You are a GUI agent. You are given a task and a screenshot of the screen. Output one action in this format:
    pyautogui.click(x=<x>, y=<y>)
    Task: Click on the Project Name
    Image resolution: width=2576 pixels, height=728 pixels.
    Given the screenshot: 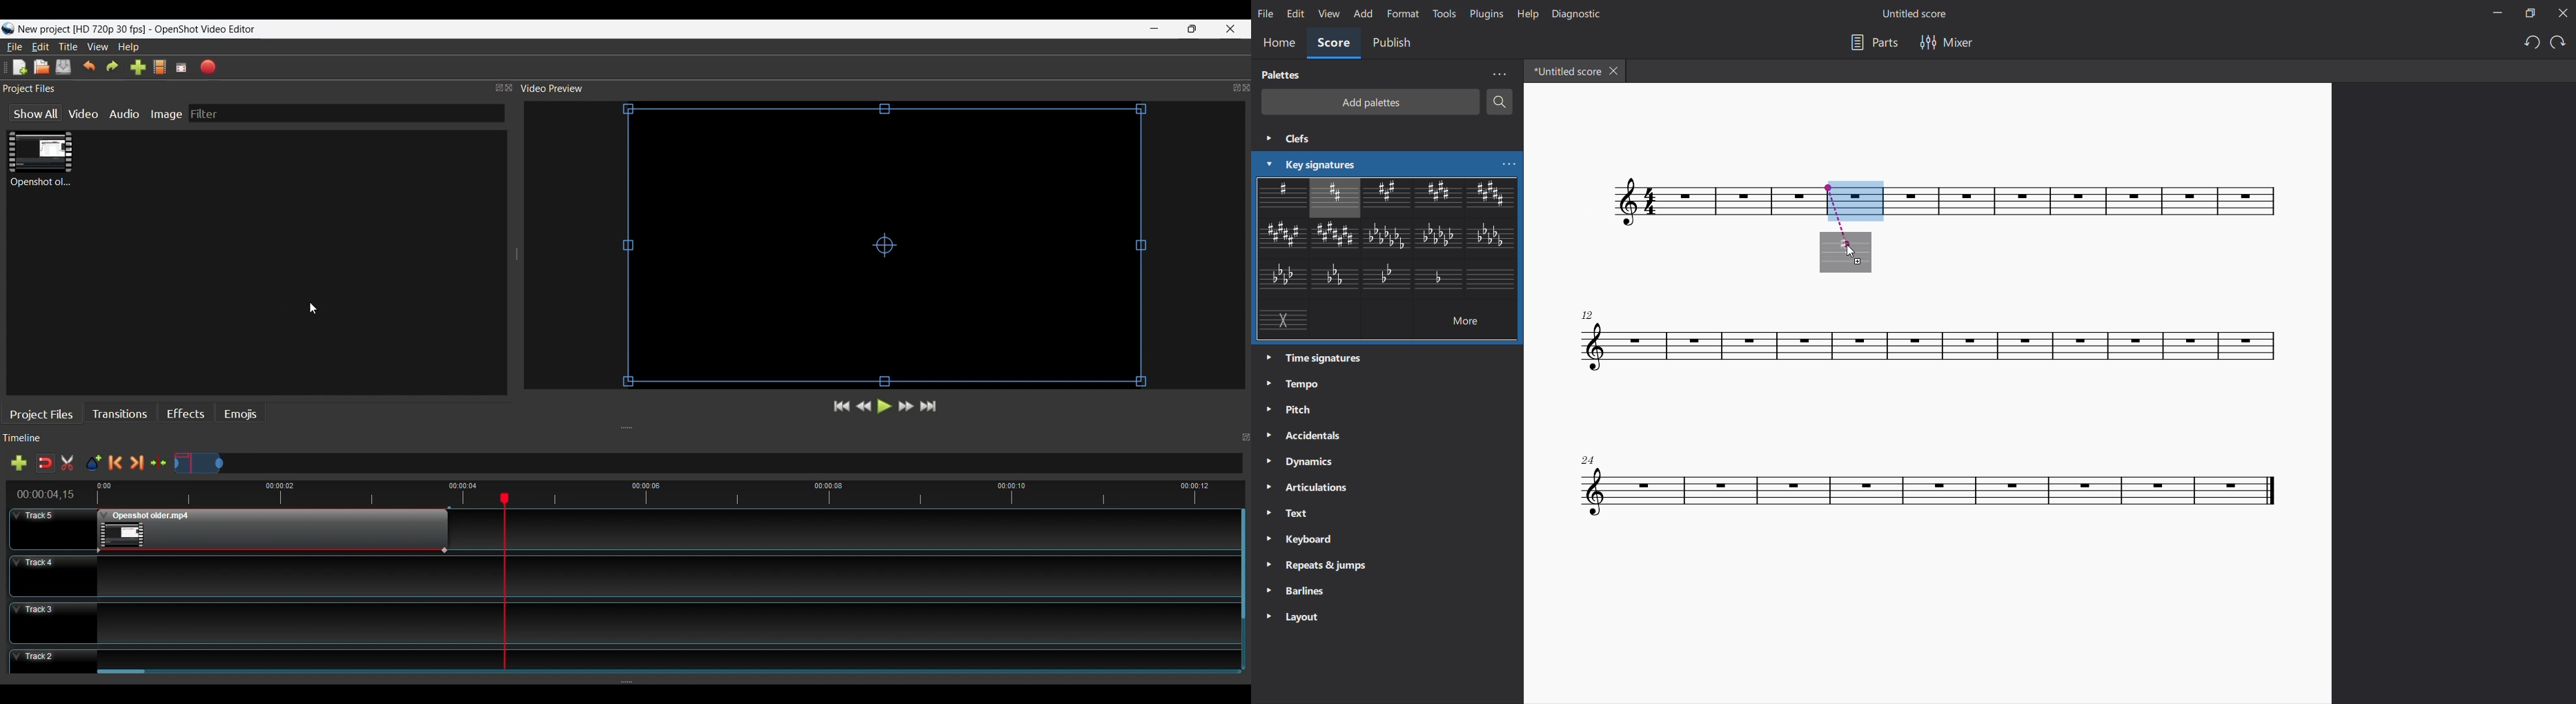 What is the action you would take?
    pyautogui.click(x=81, y=30)
    